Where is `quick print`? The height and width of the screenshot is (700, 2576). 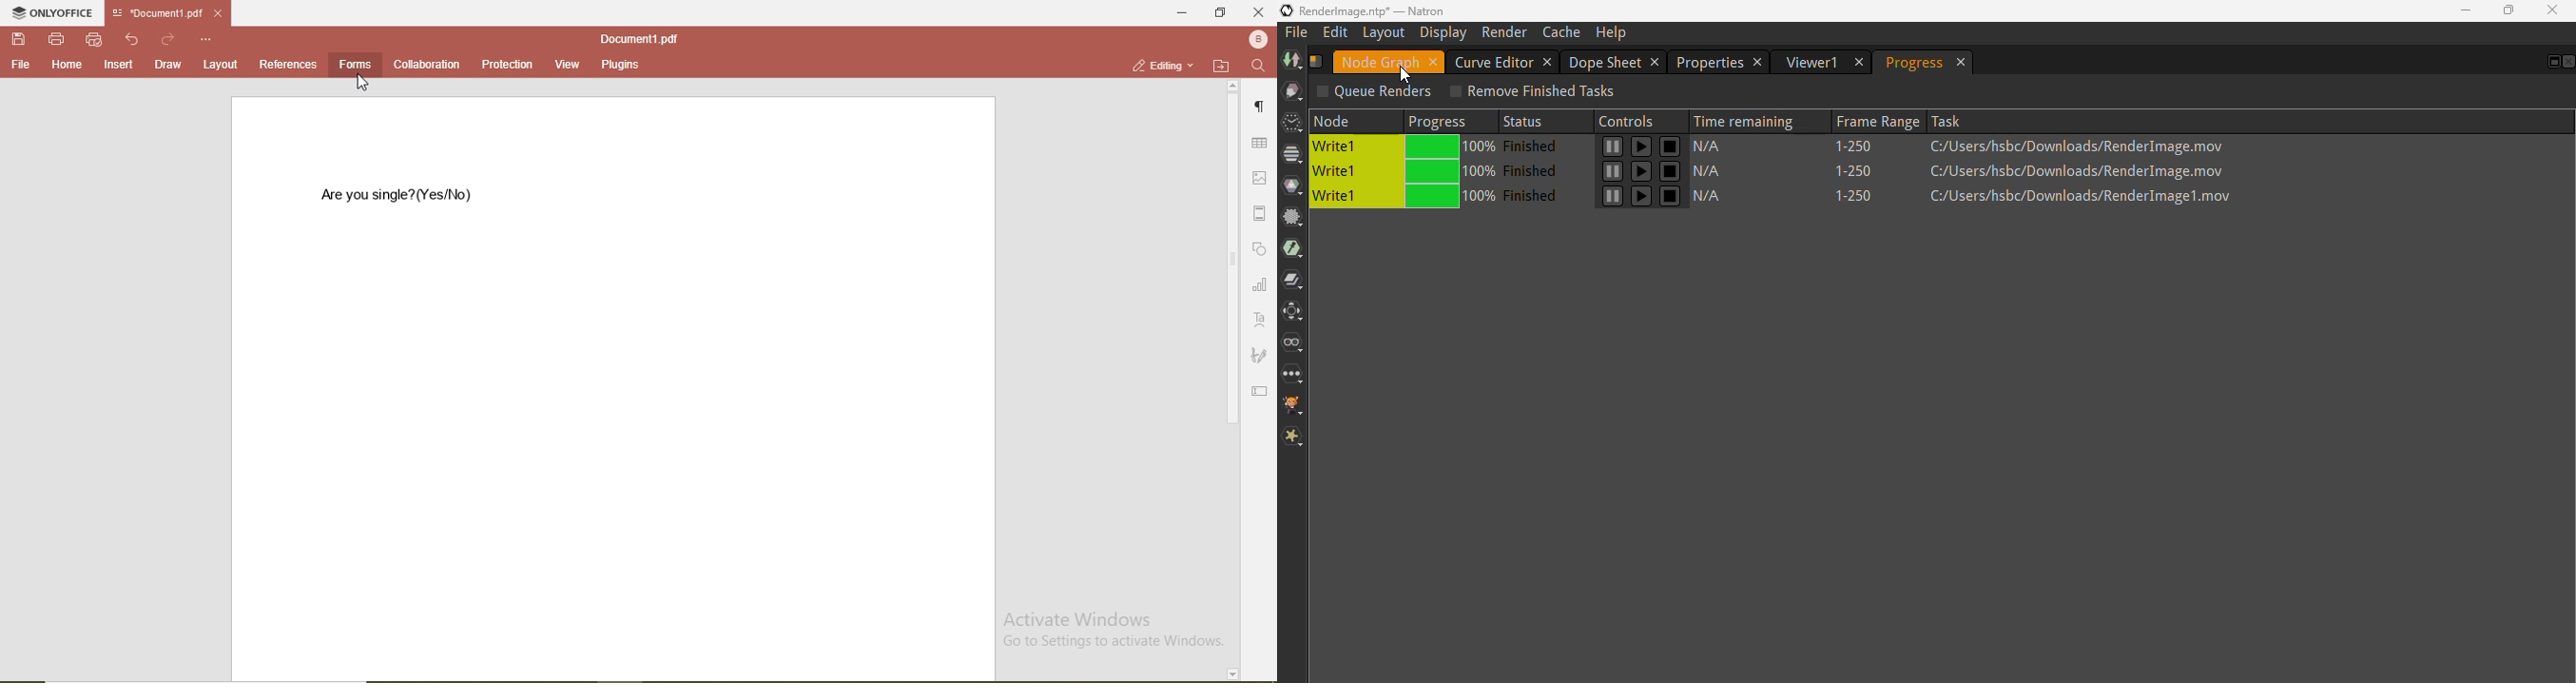 quick print is located at coordinates (94, 40).